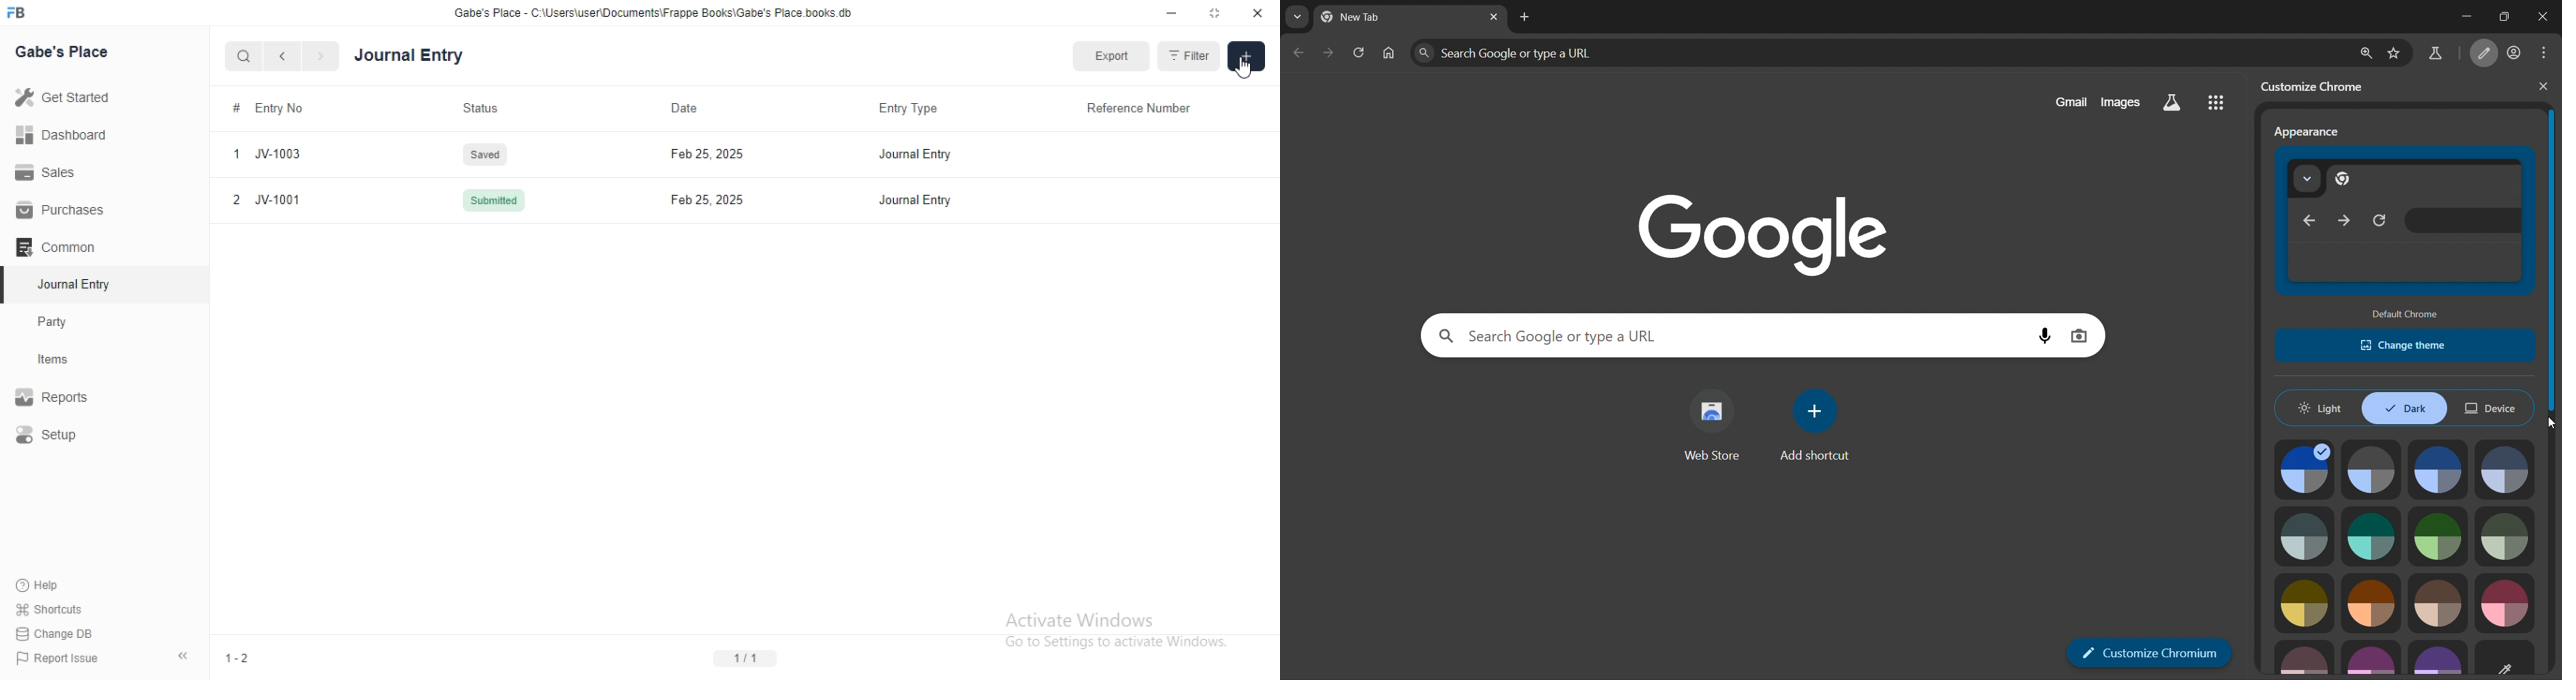 The height and width of the screenshot is (700, 2576). I want to click on Search, so click(239, 56).